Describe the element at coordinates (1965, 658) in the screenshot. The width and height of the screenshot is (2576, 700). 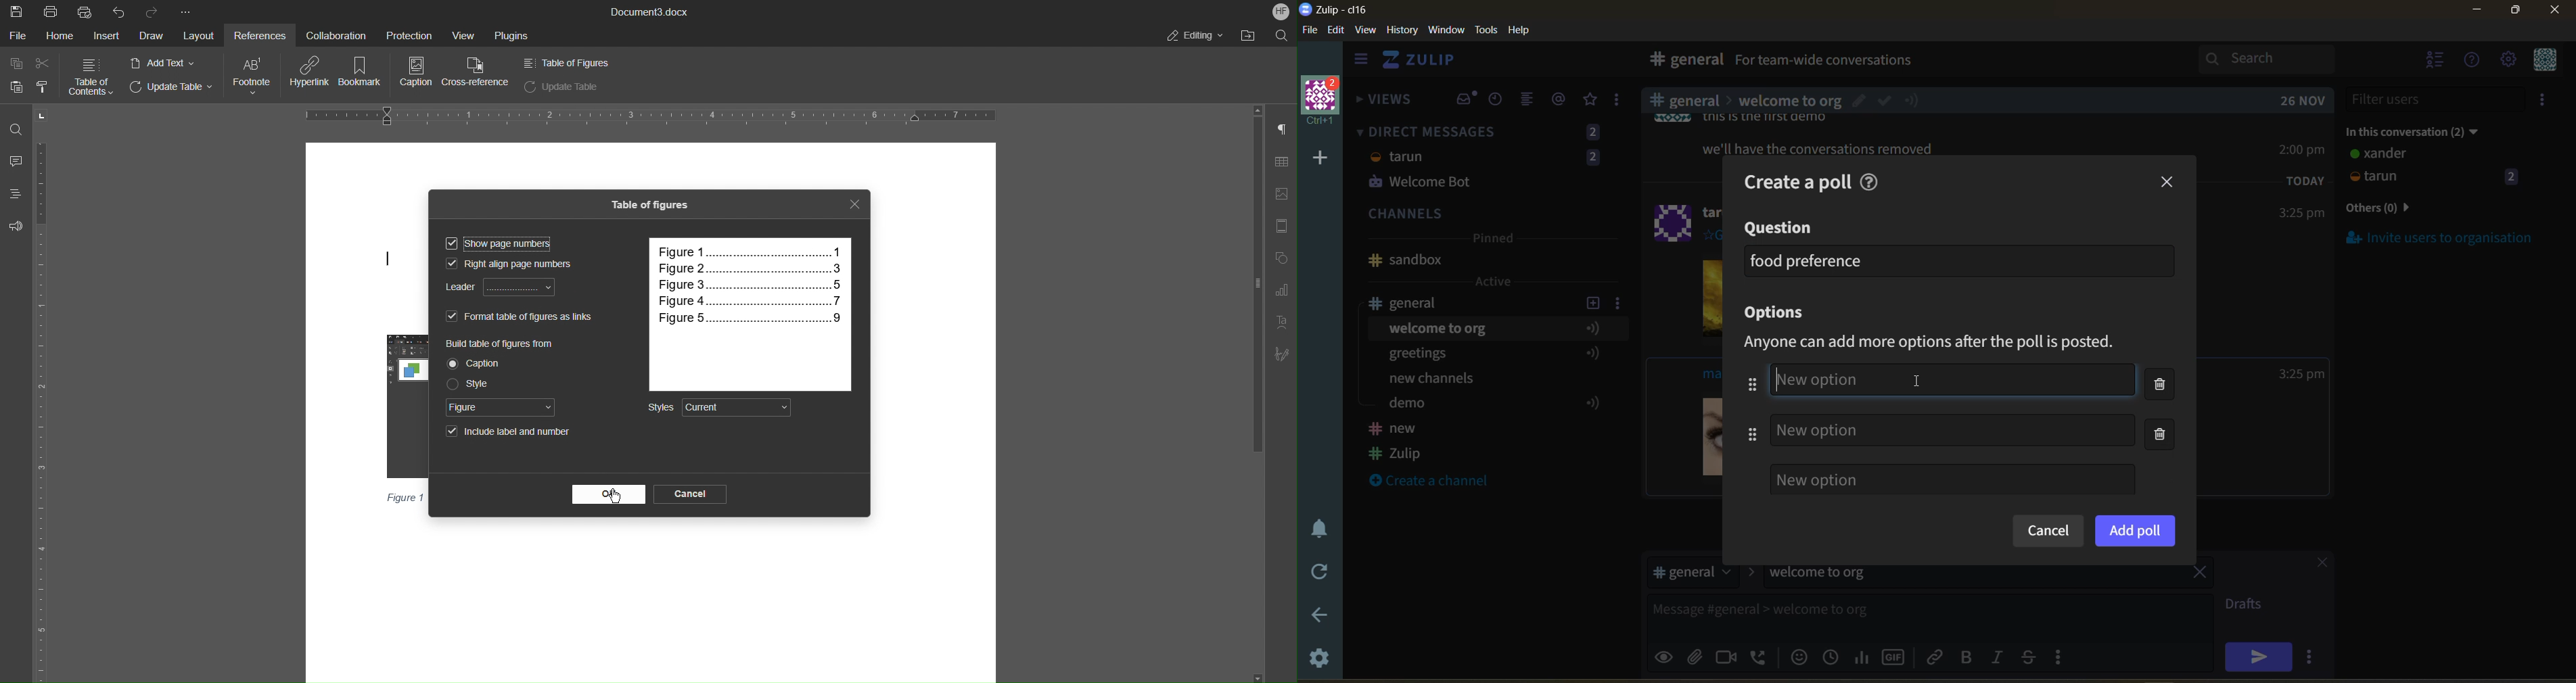
I see `bold` at that location.